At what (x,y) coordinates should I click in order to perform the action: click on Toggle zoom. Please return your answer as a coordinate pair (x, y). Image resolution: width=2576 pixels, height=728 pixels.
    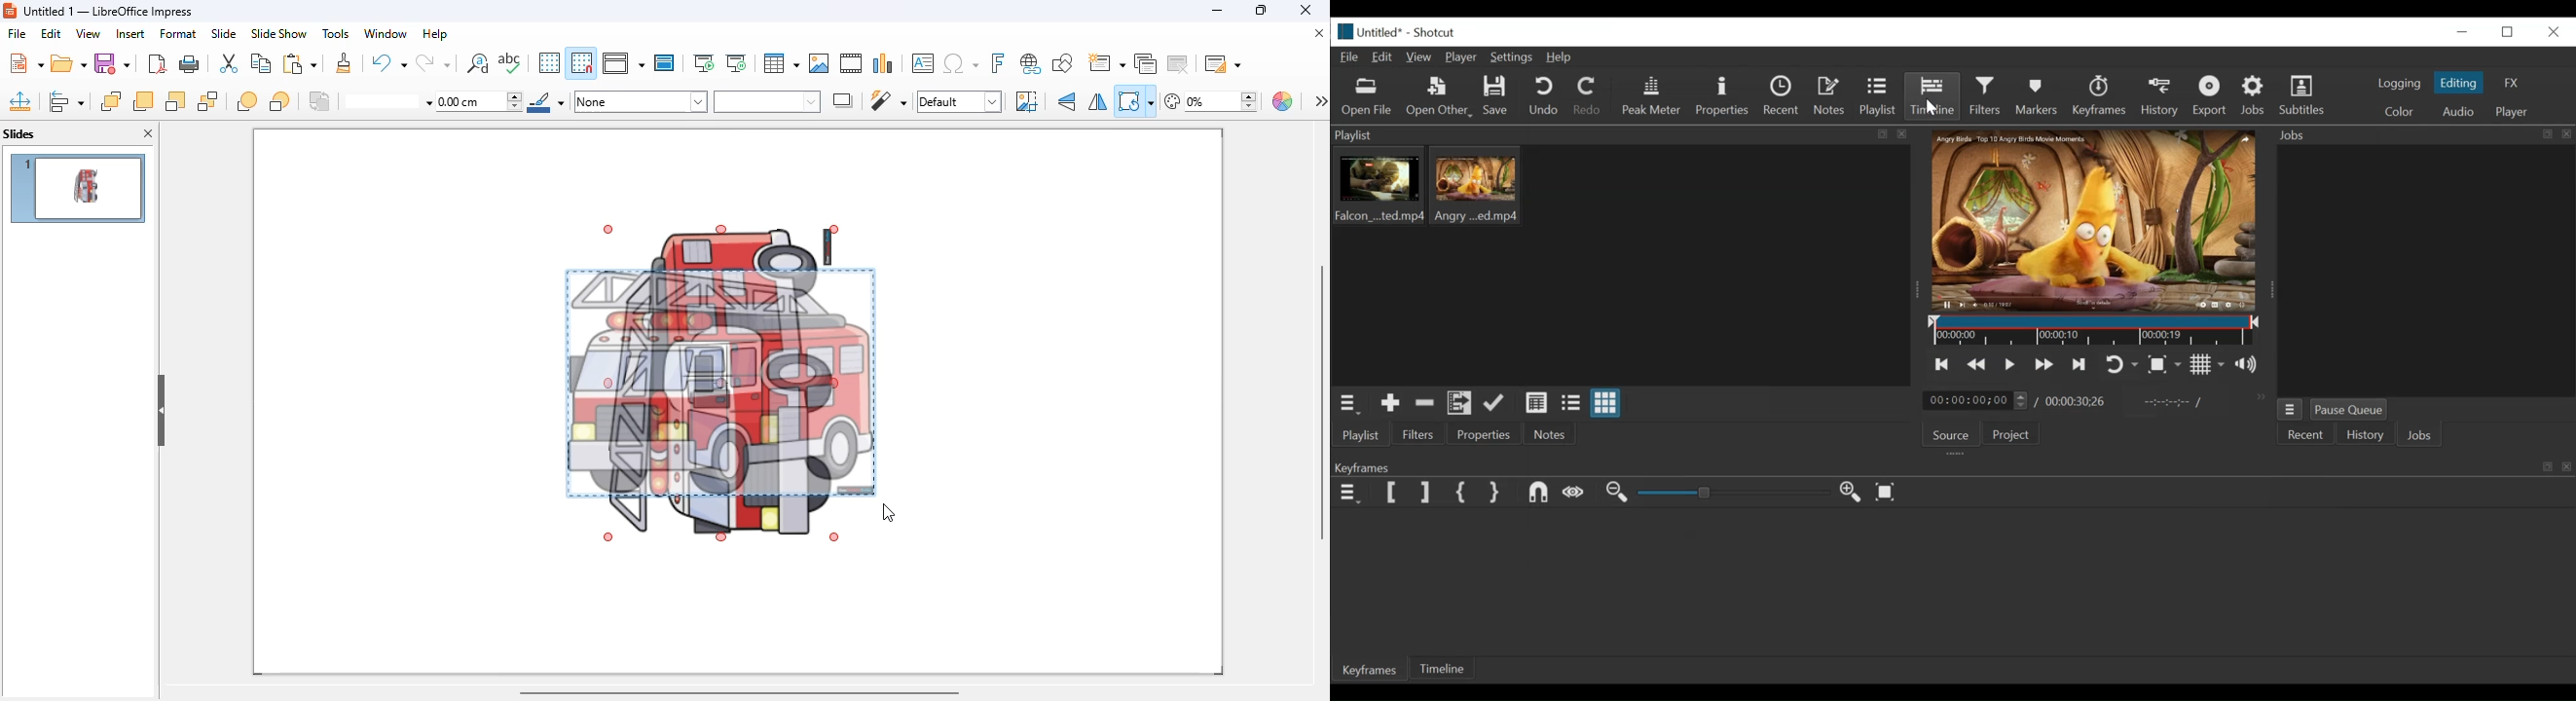
    Looking at the image, I should click on (2164, 365).